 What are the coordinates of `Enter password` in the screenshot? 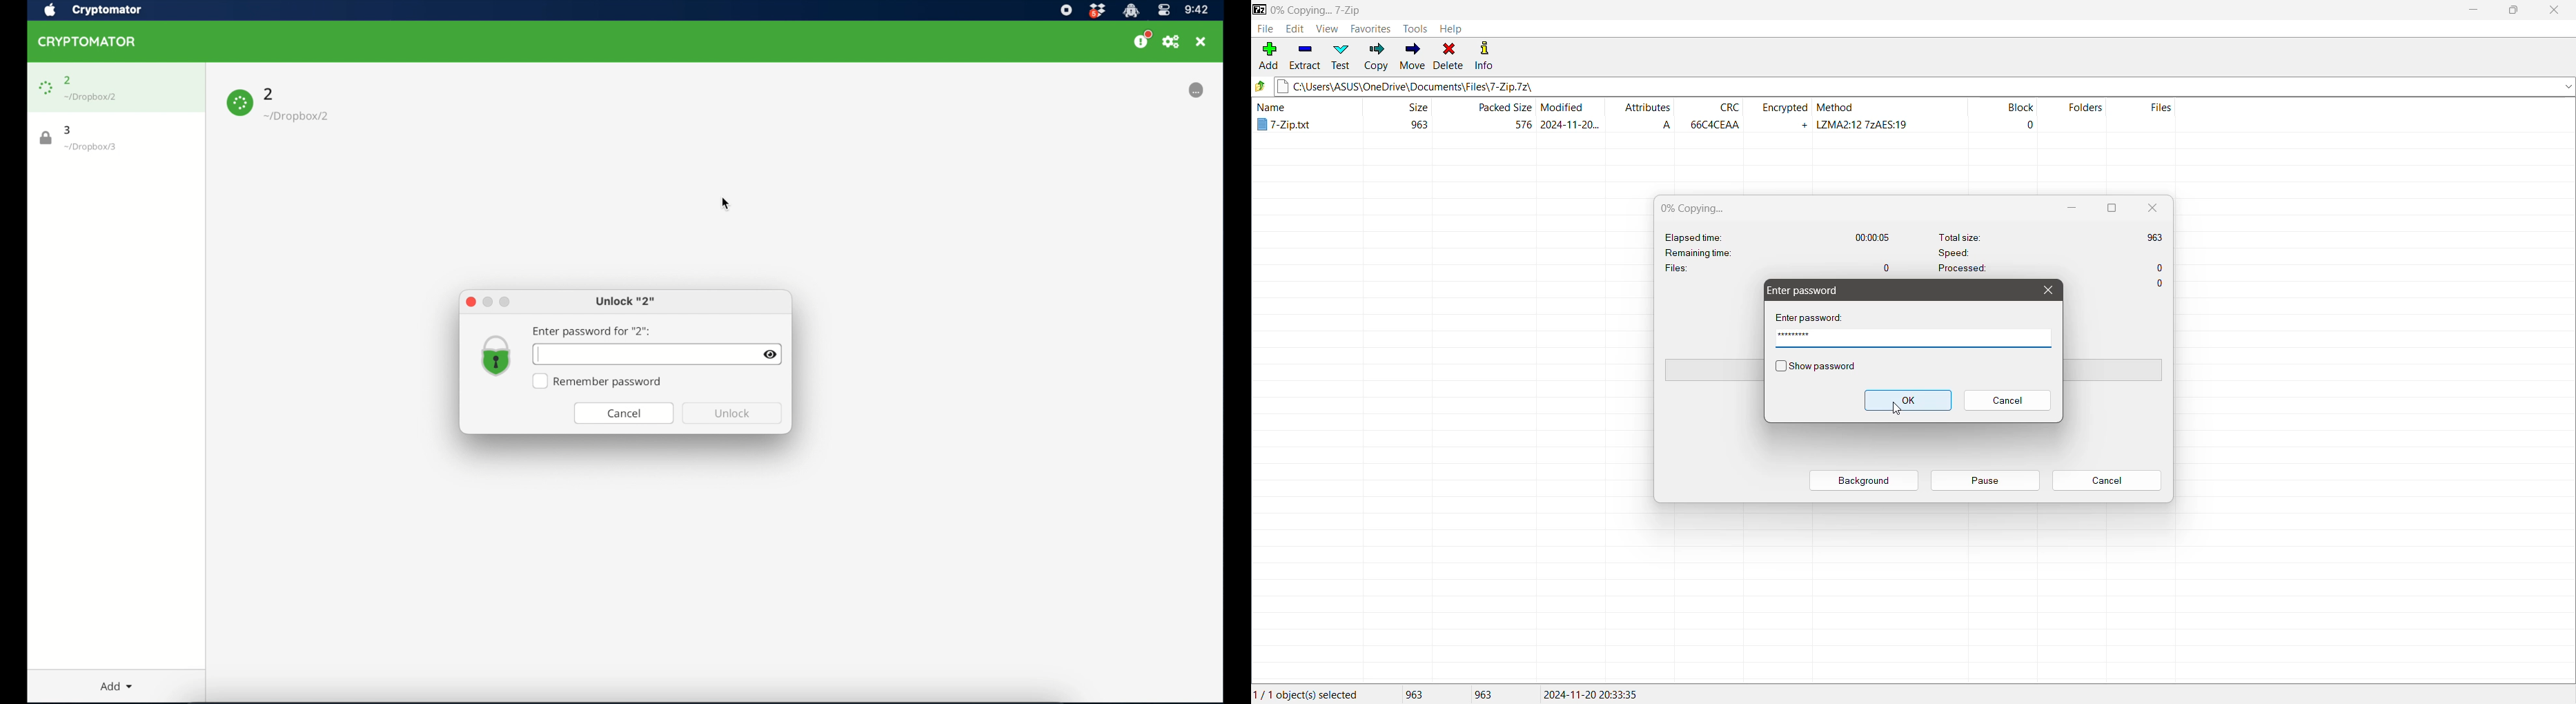 It's located at (1807, 291).